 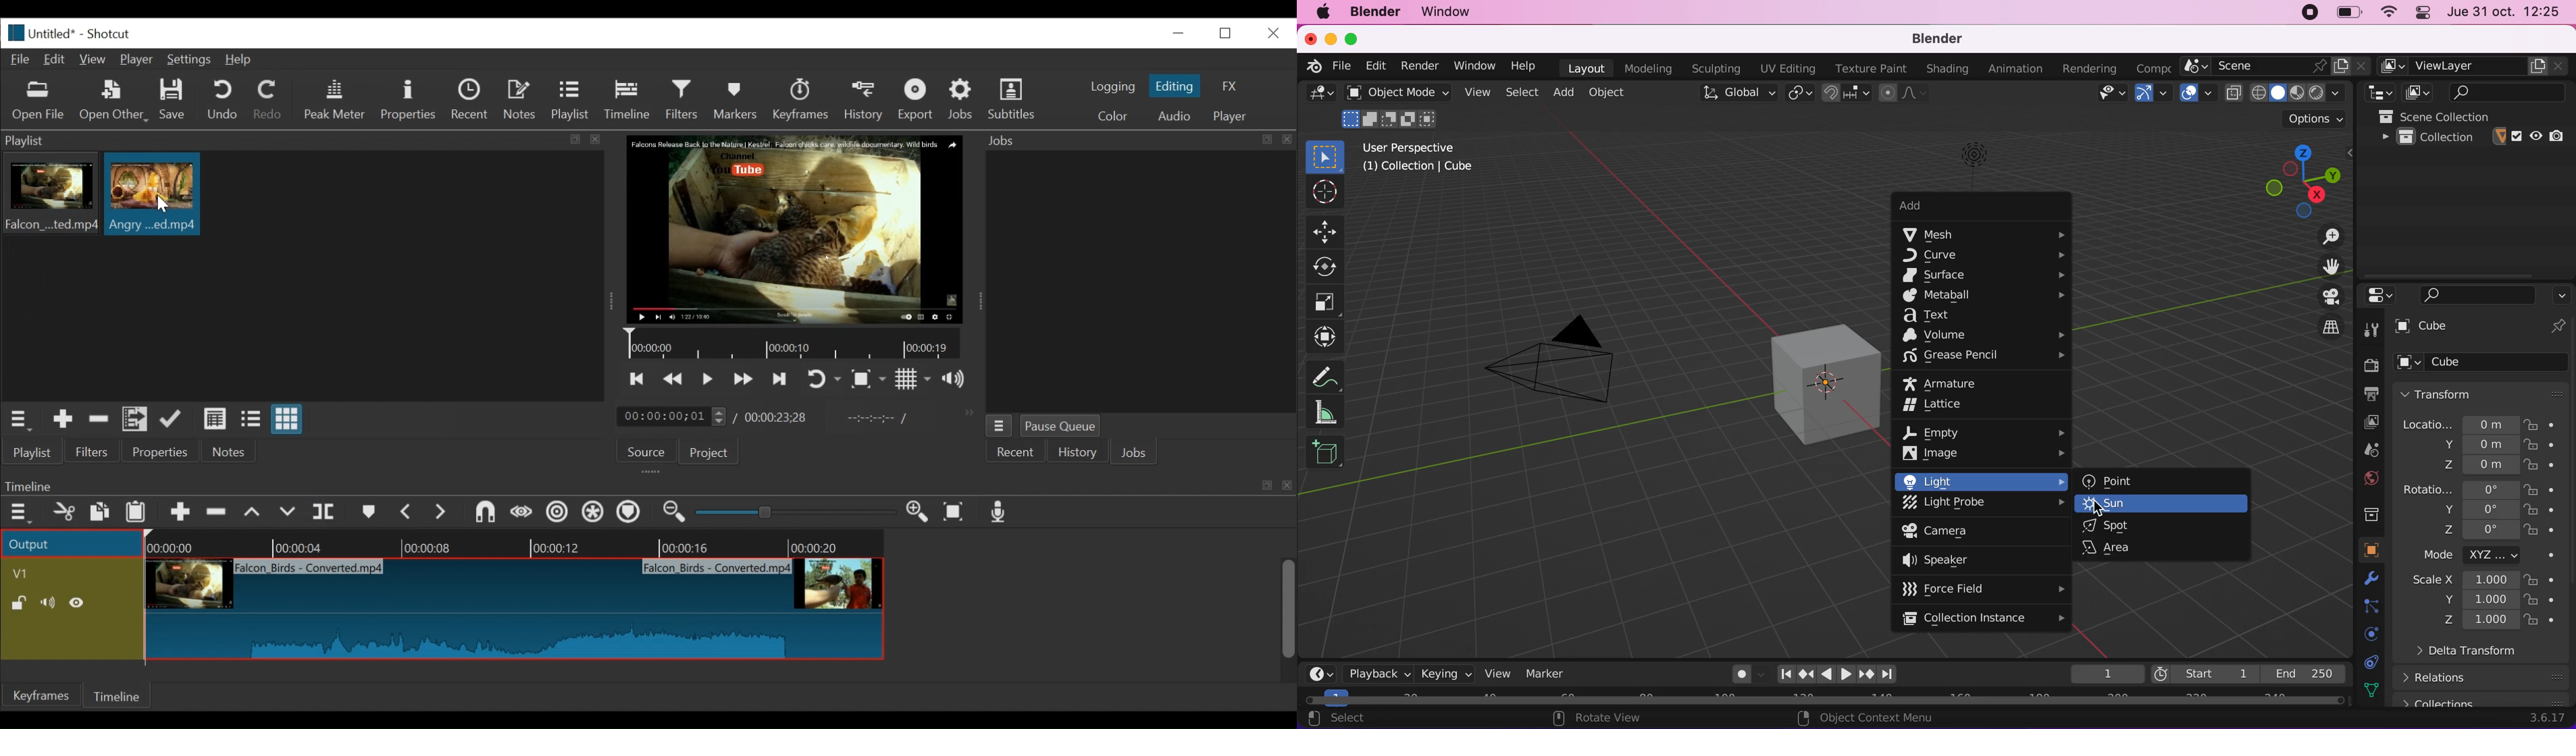 I want to click on play forward quickly, so click(x=745, y=381).